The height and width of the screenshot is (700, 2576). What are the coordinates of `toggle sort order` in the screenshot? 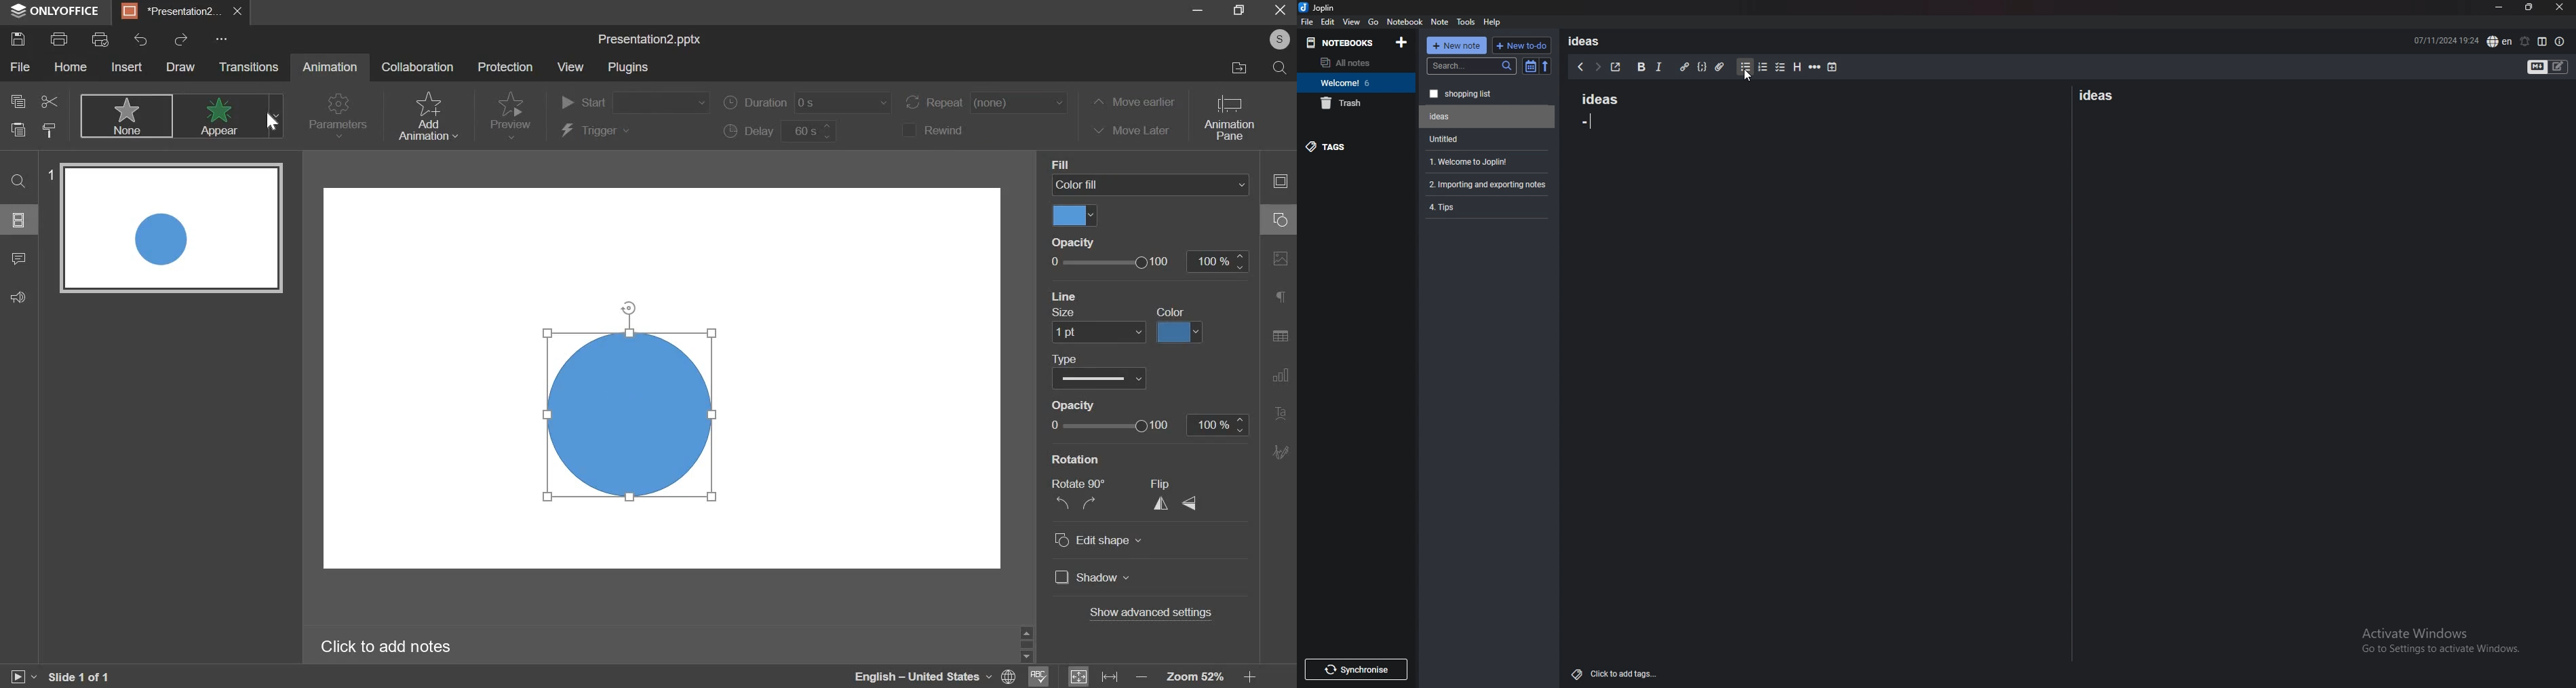 It's located at (1531, 67).